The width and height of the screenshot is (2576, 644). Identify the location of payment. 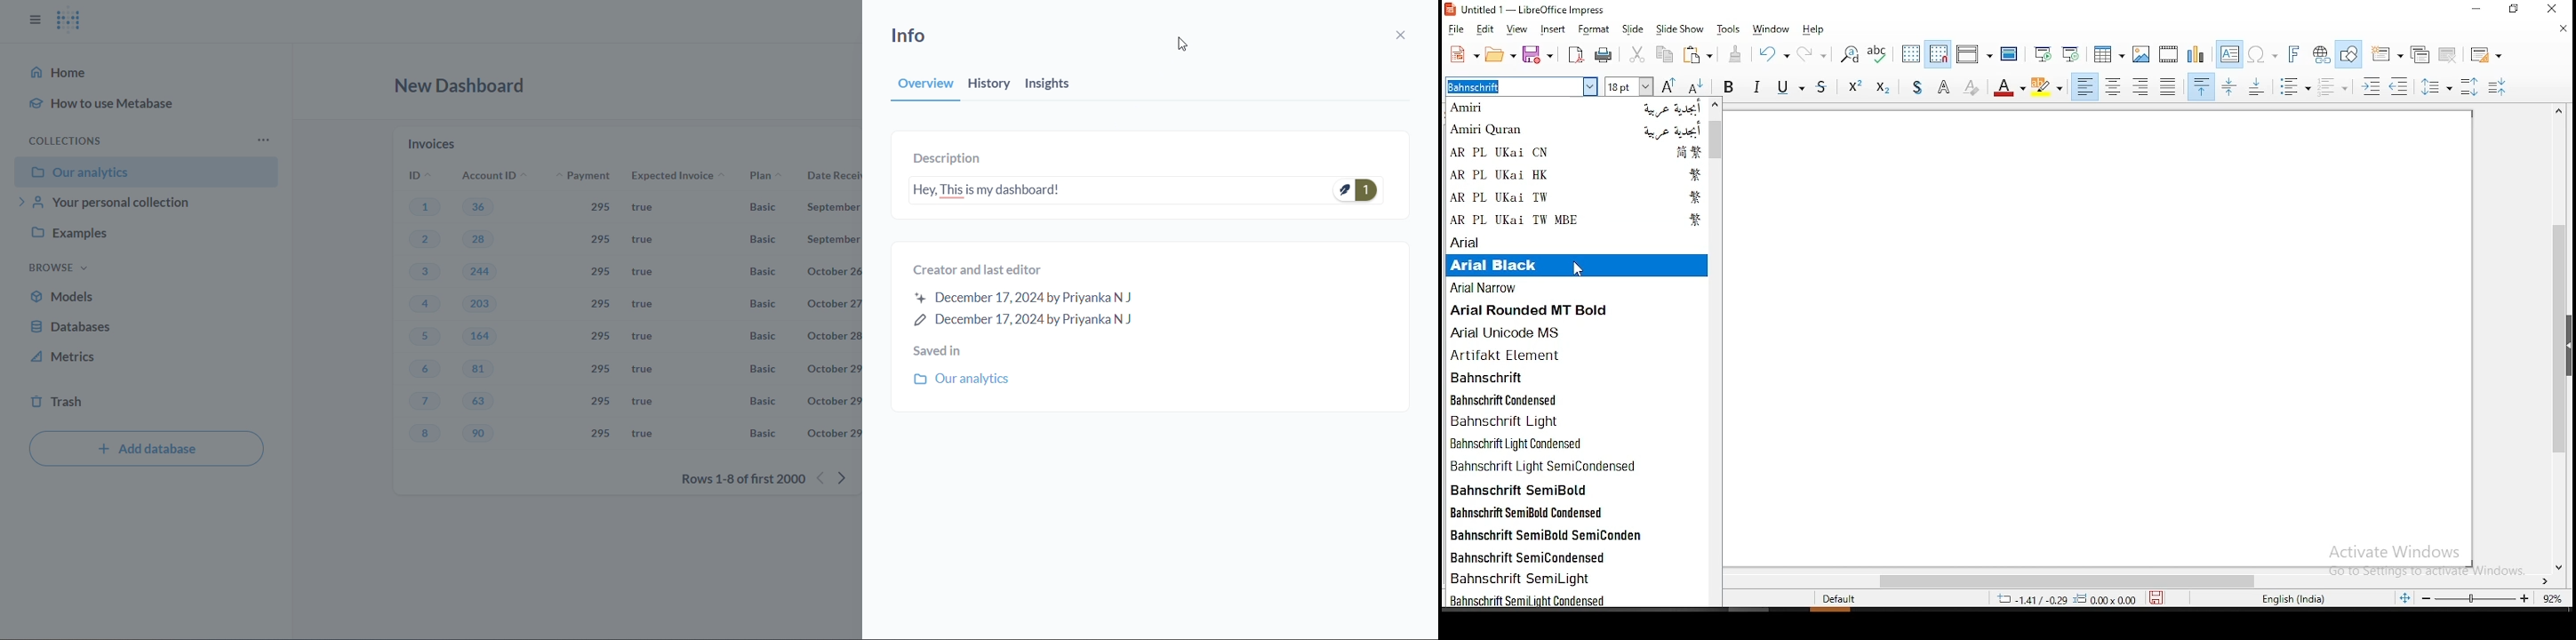
(592, 177).